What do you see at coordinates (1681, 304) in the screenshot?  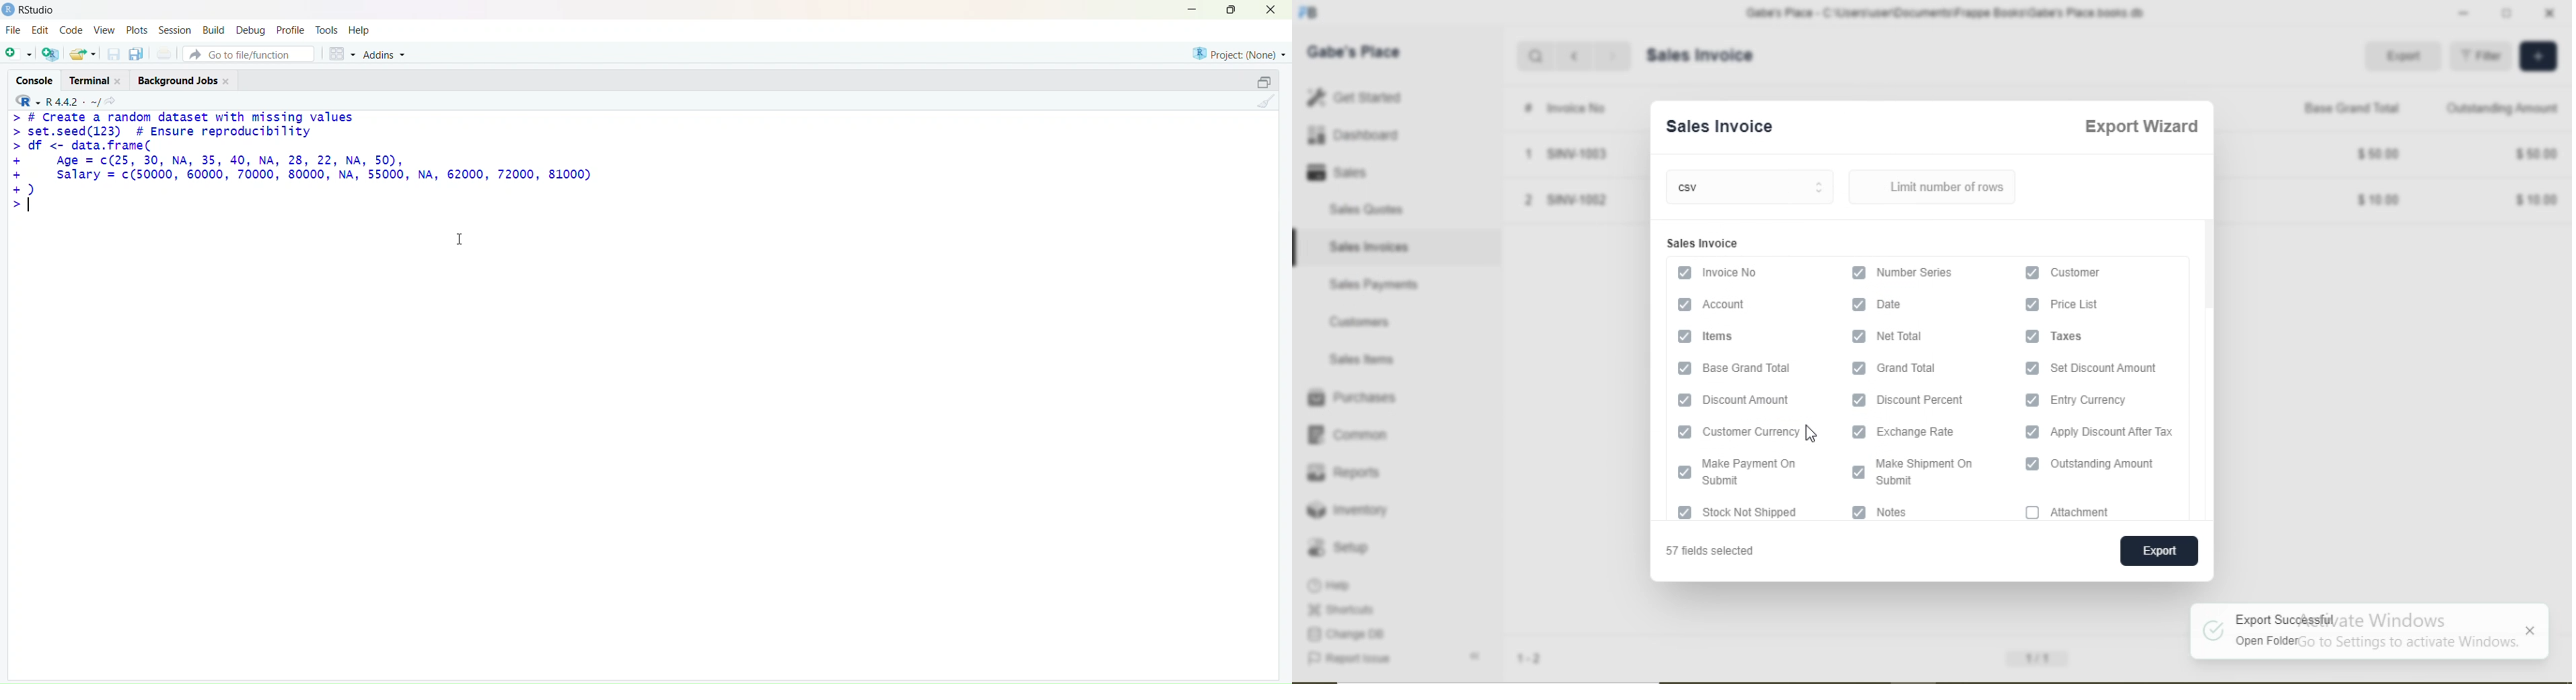 I see `checkbox` at bounding box center [1681, 304].